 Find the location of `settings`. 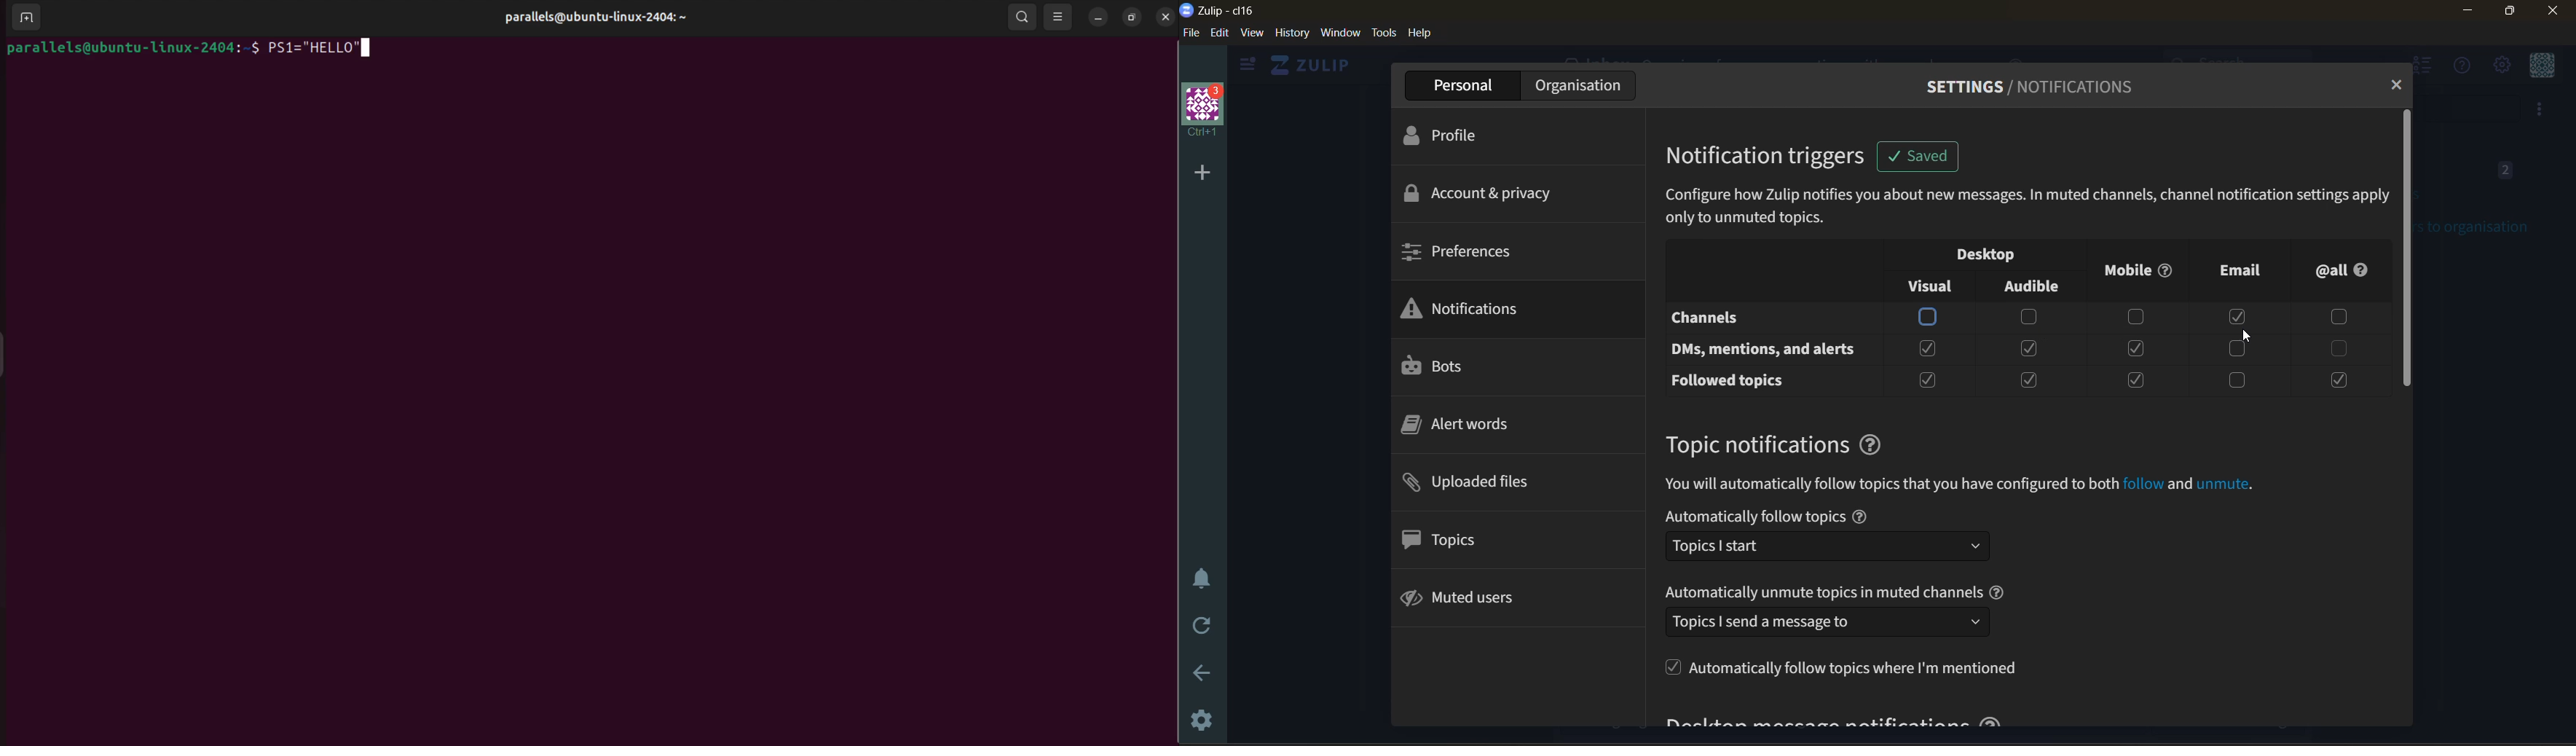

settings is located at coordinates (1197, 718).